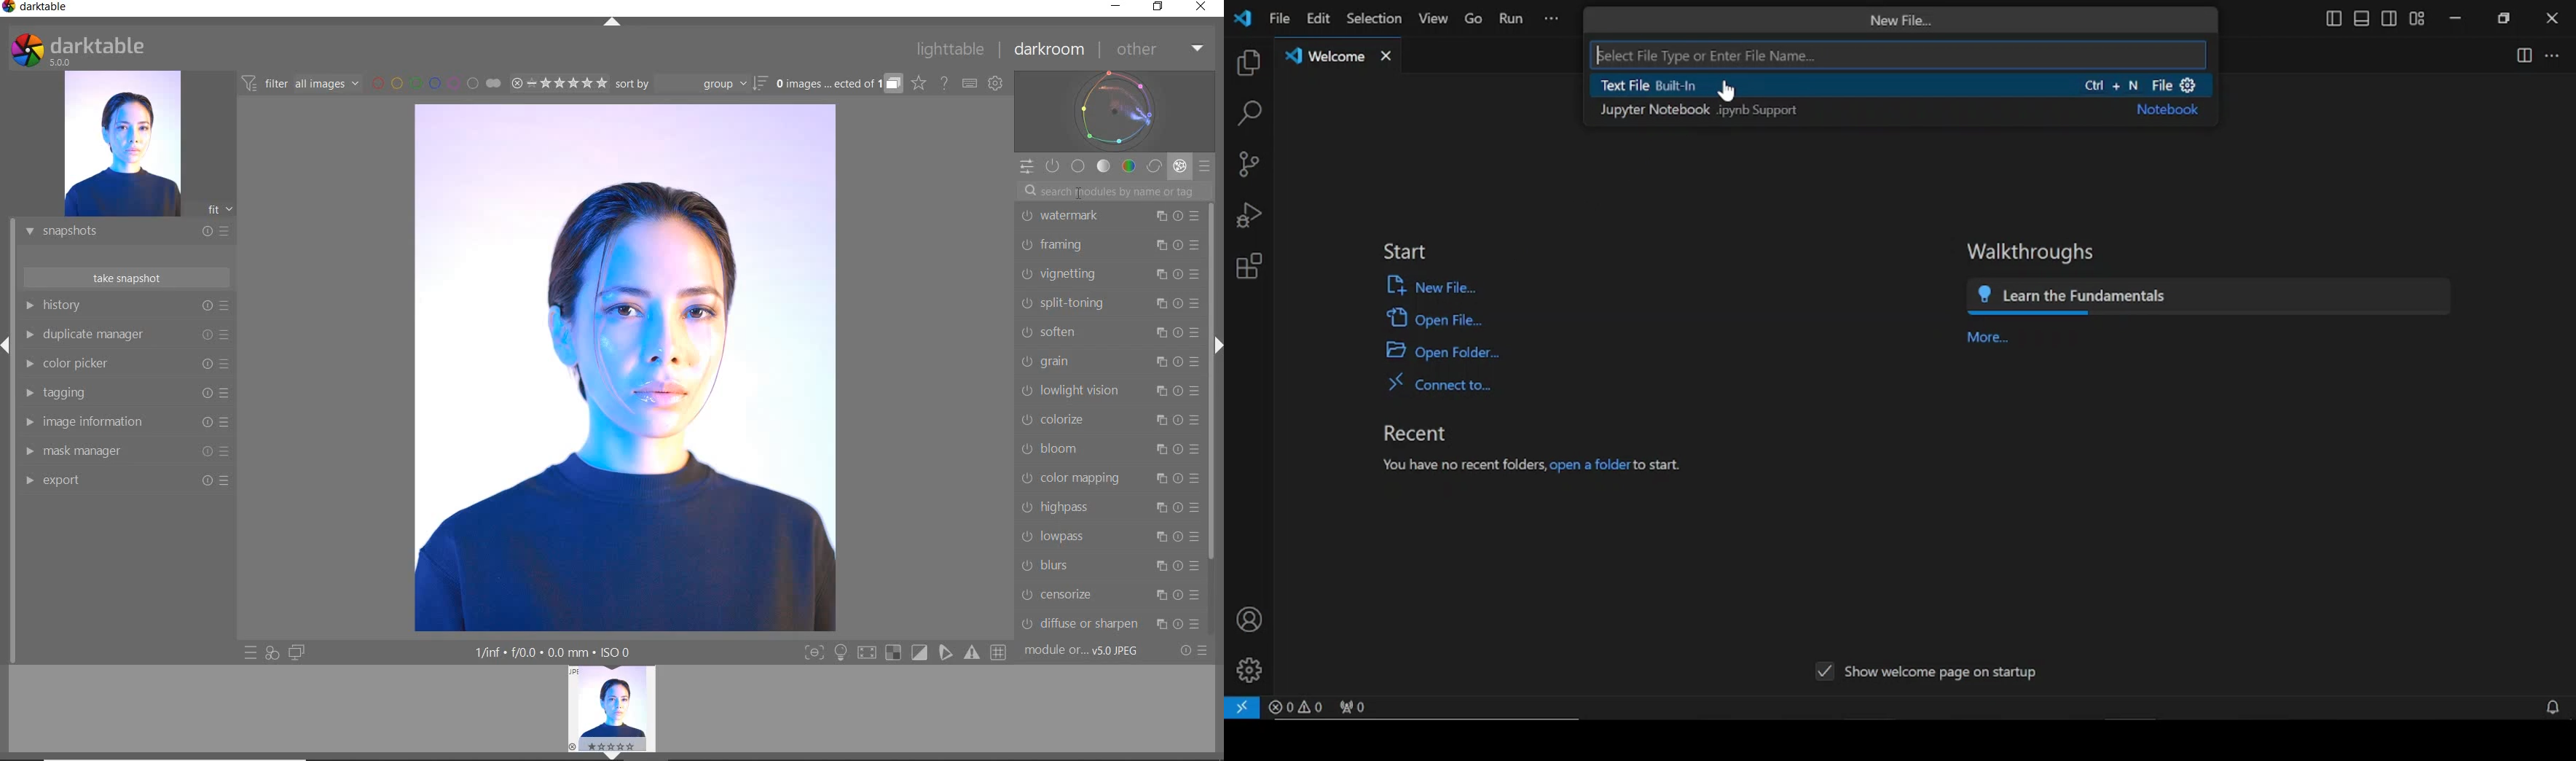 The width and height of the screenshot is (2576, 784). Describe the element at coordinates (1249, 671) in the screenshot. I see `manage` at that location.